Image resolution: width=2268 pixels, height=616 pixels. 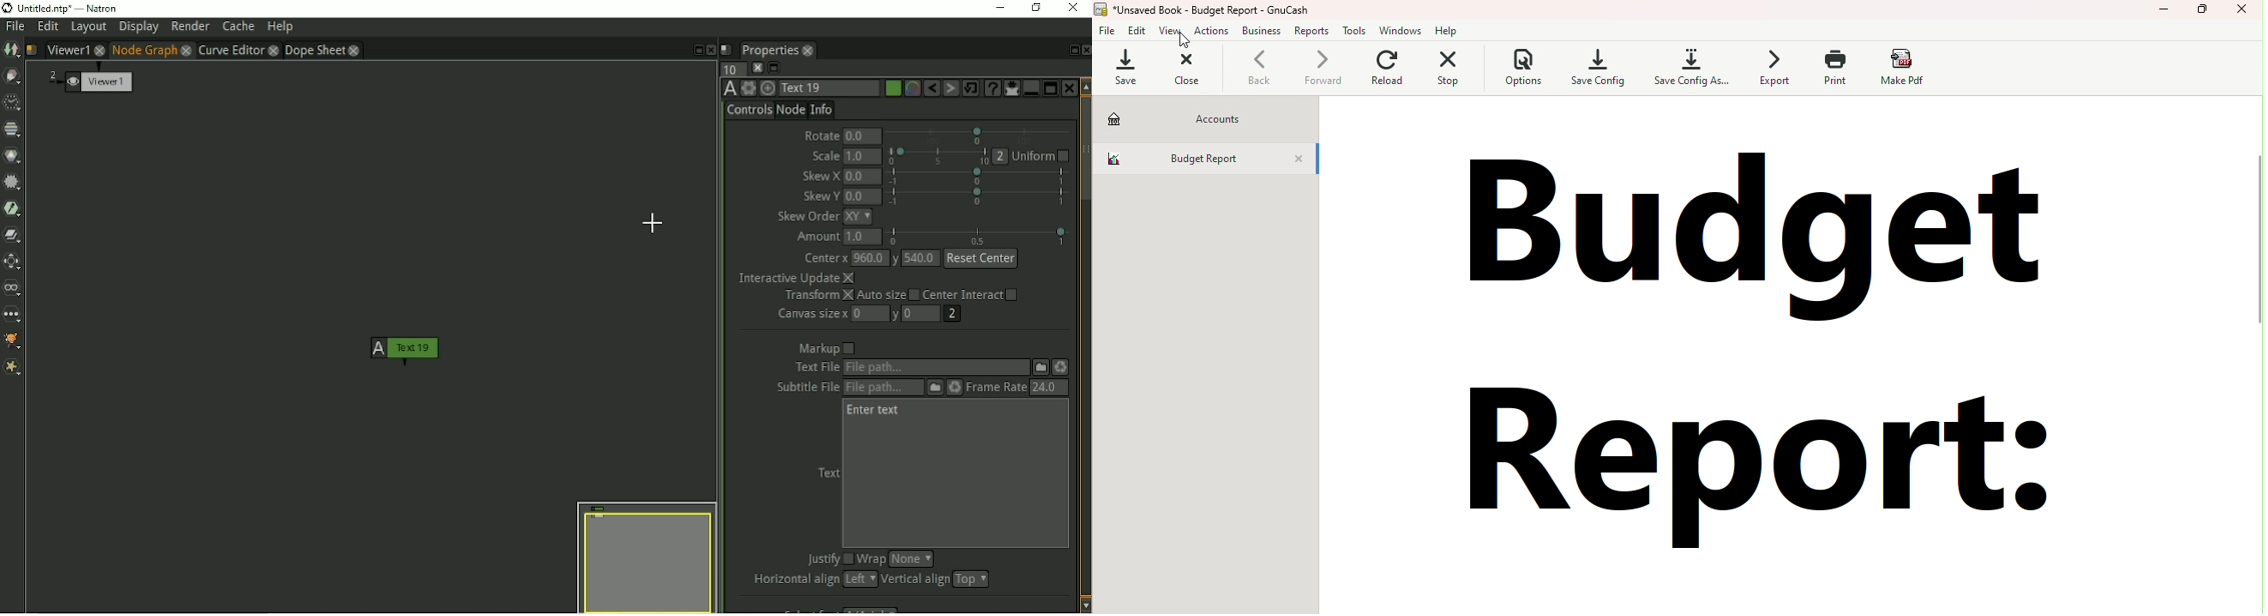 What do you see at coordinates (1258, 69) in the screenshot?
I see `Back` at bounding box center [1258, 69].